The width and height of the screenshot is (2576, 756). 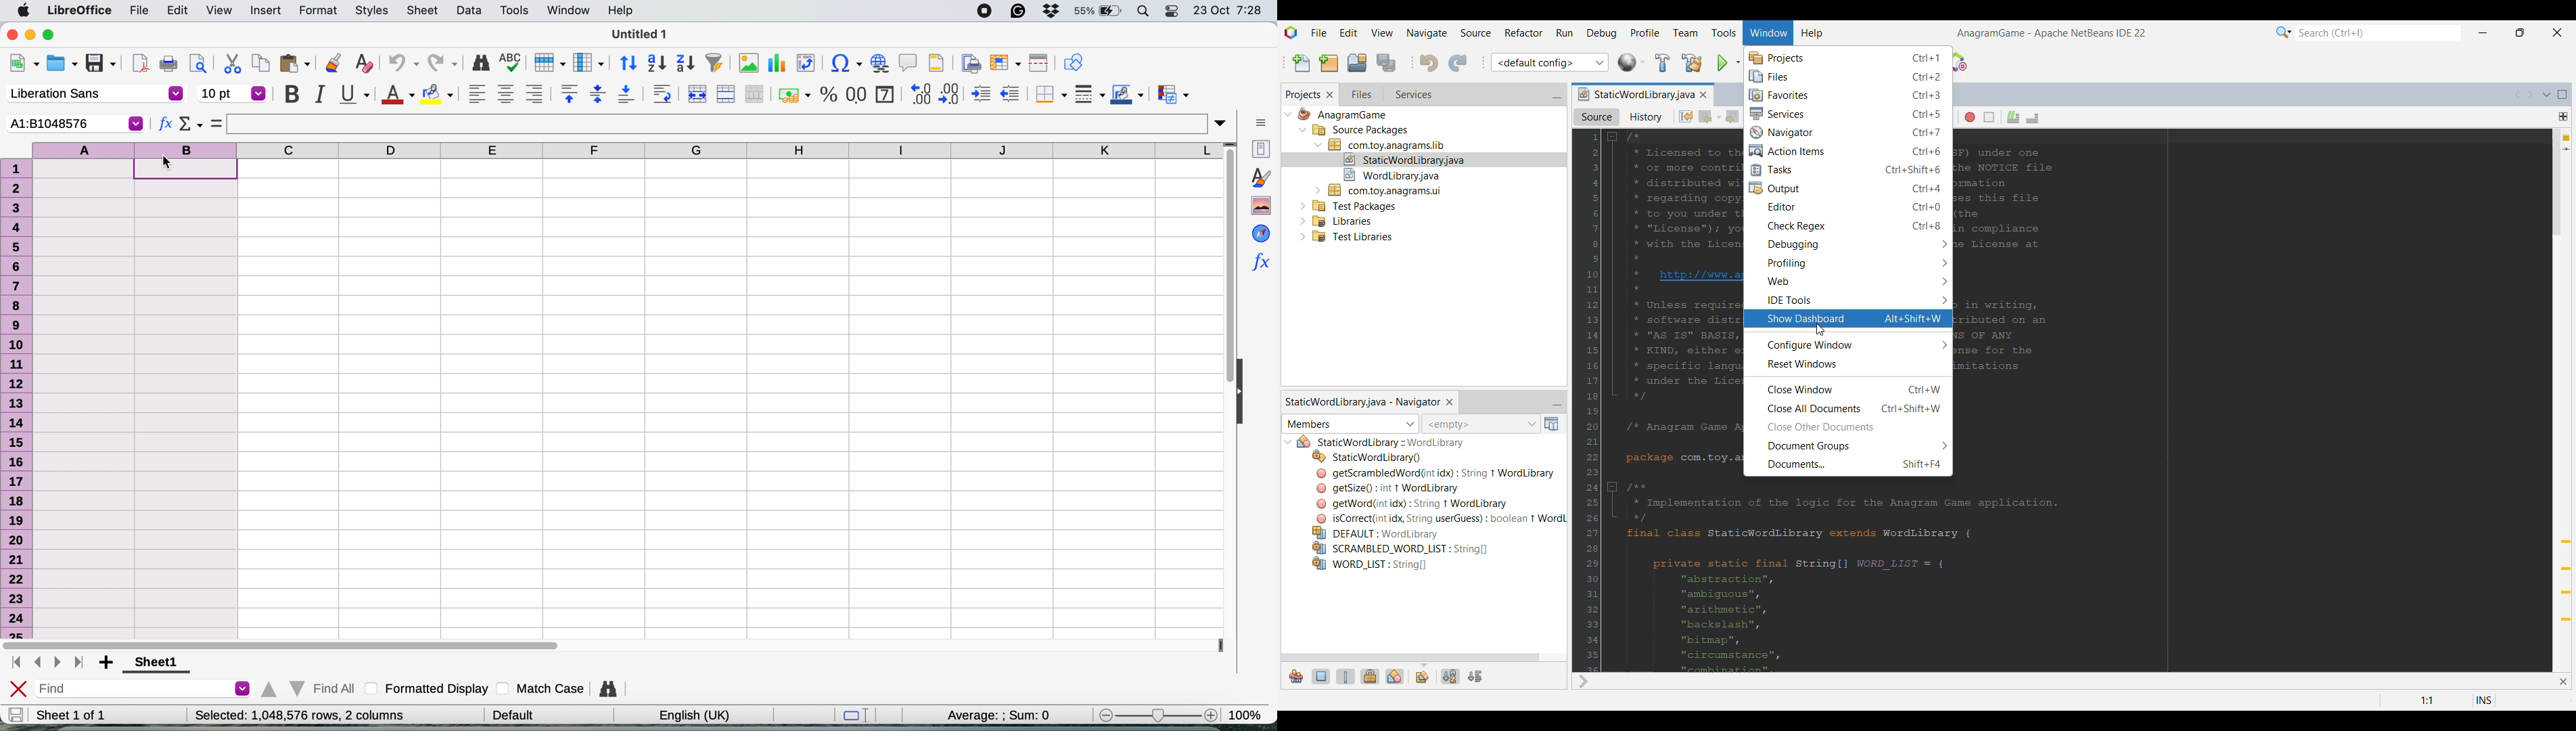 What do you see at coordinates (286, 643) in the screenshot?
I see `horizontal scroll bar` at bounding box center [286, 643].